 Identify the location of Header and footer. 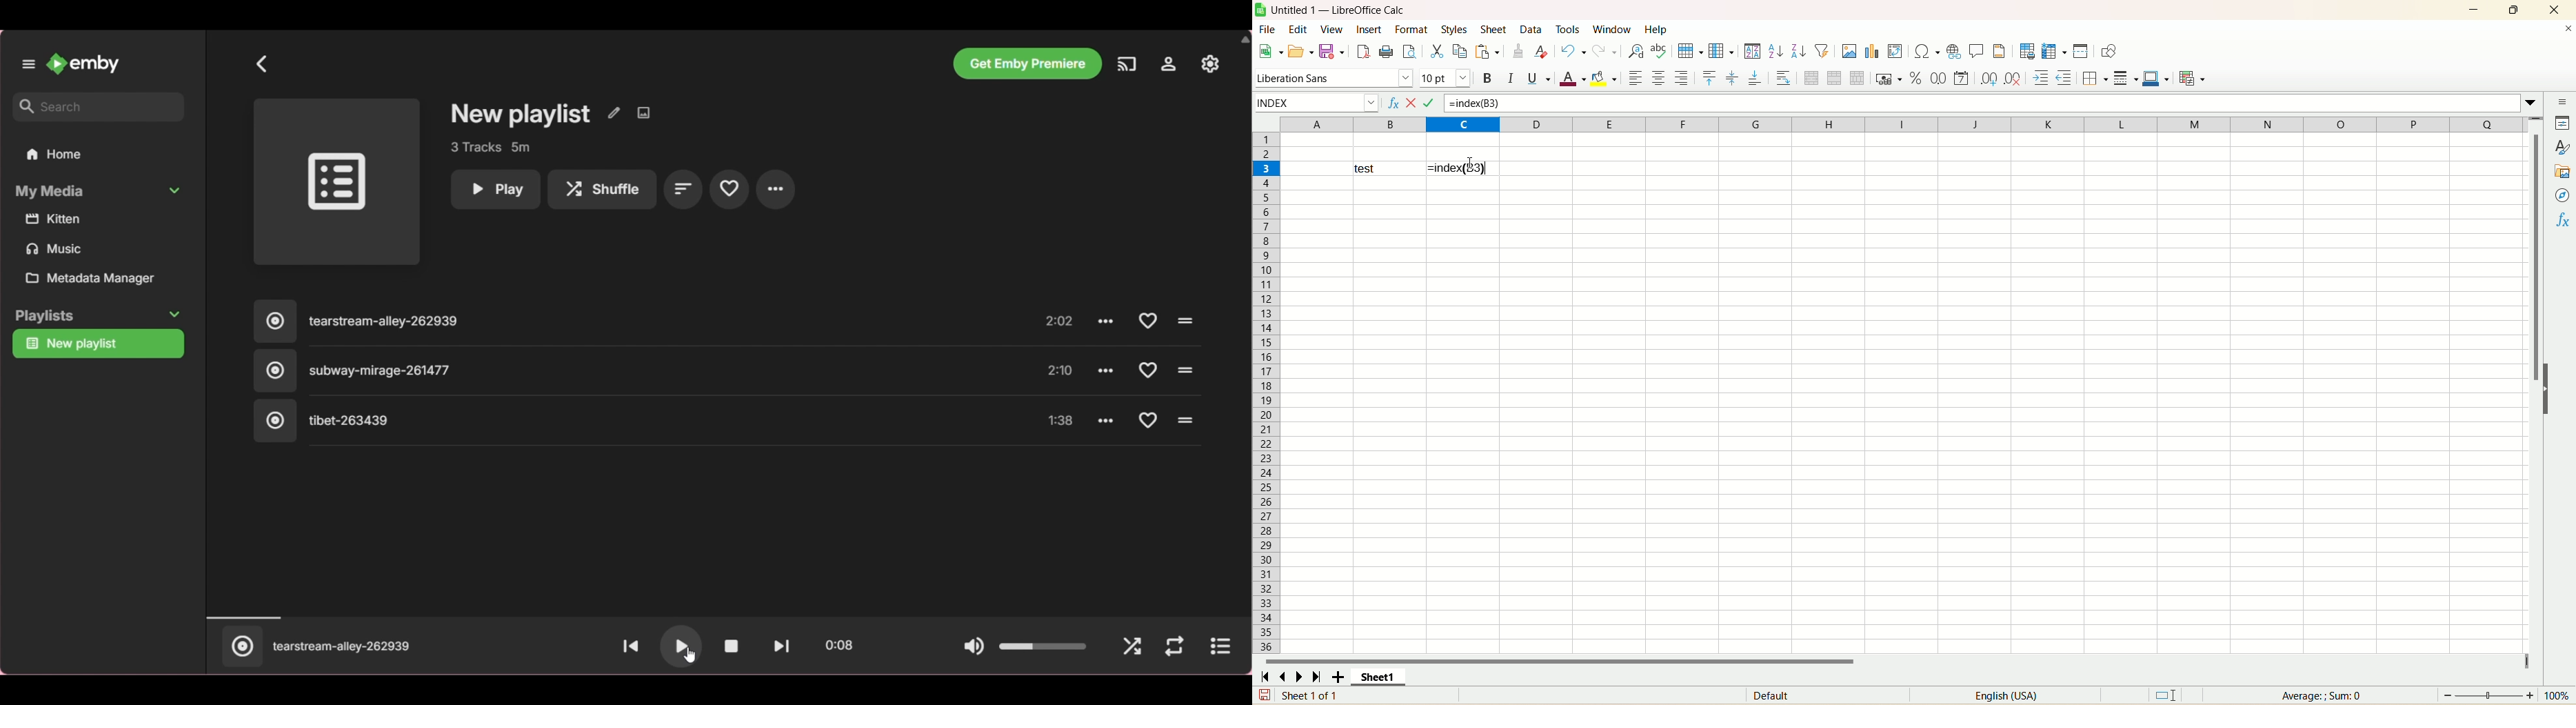
(1999, 51).